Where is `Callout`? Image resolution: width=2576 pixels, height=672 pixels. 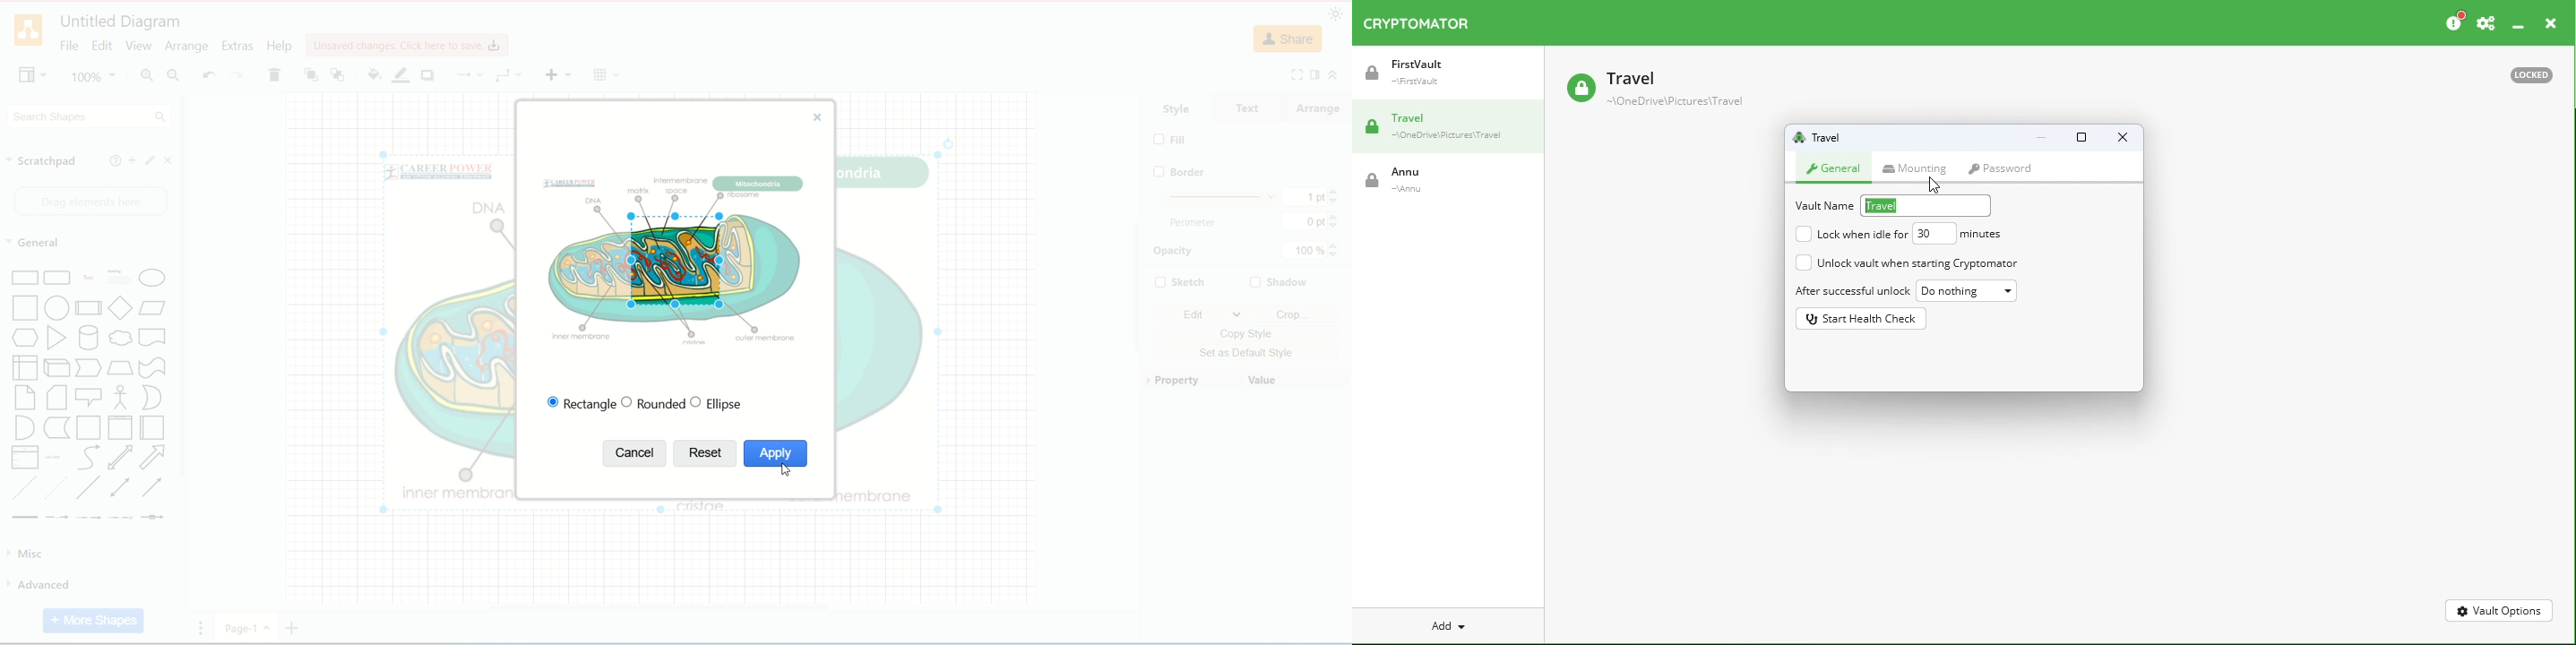 Callout is located at coordinates (88, 399).